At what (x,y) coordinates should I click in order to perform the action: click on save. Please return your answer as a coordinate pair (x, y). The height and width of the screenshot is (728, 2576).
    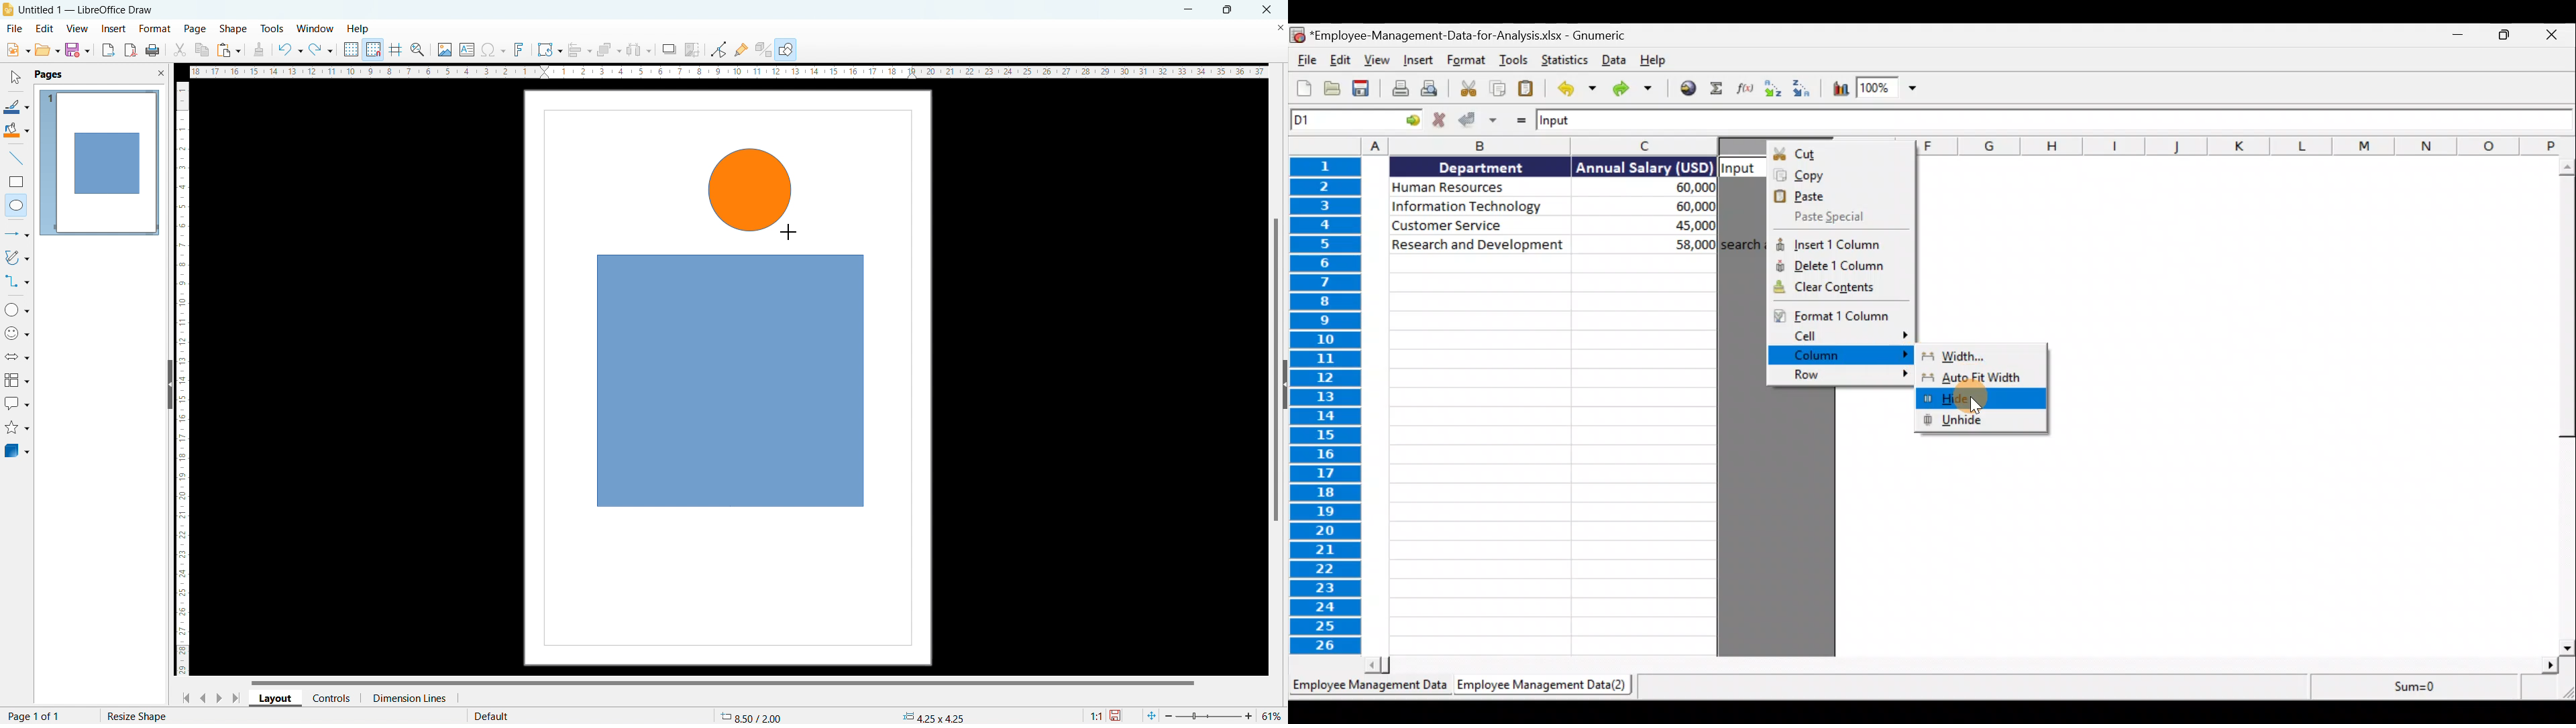
    Looking at the image, I should click on (77, 50).